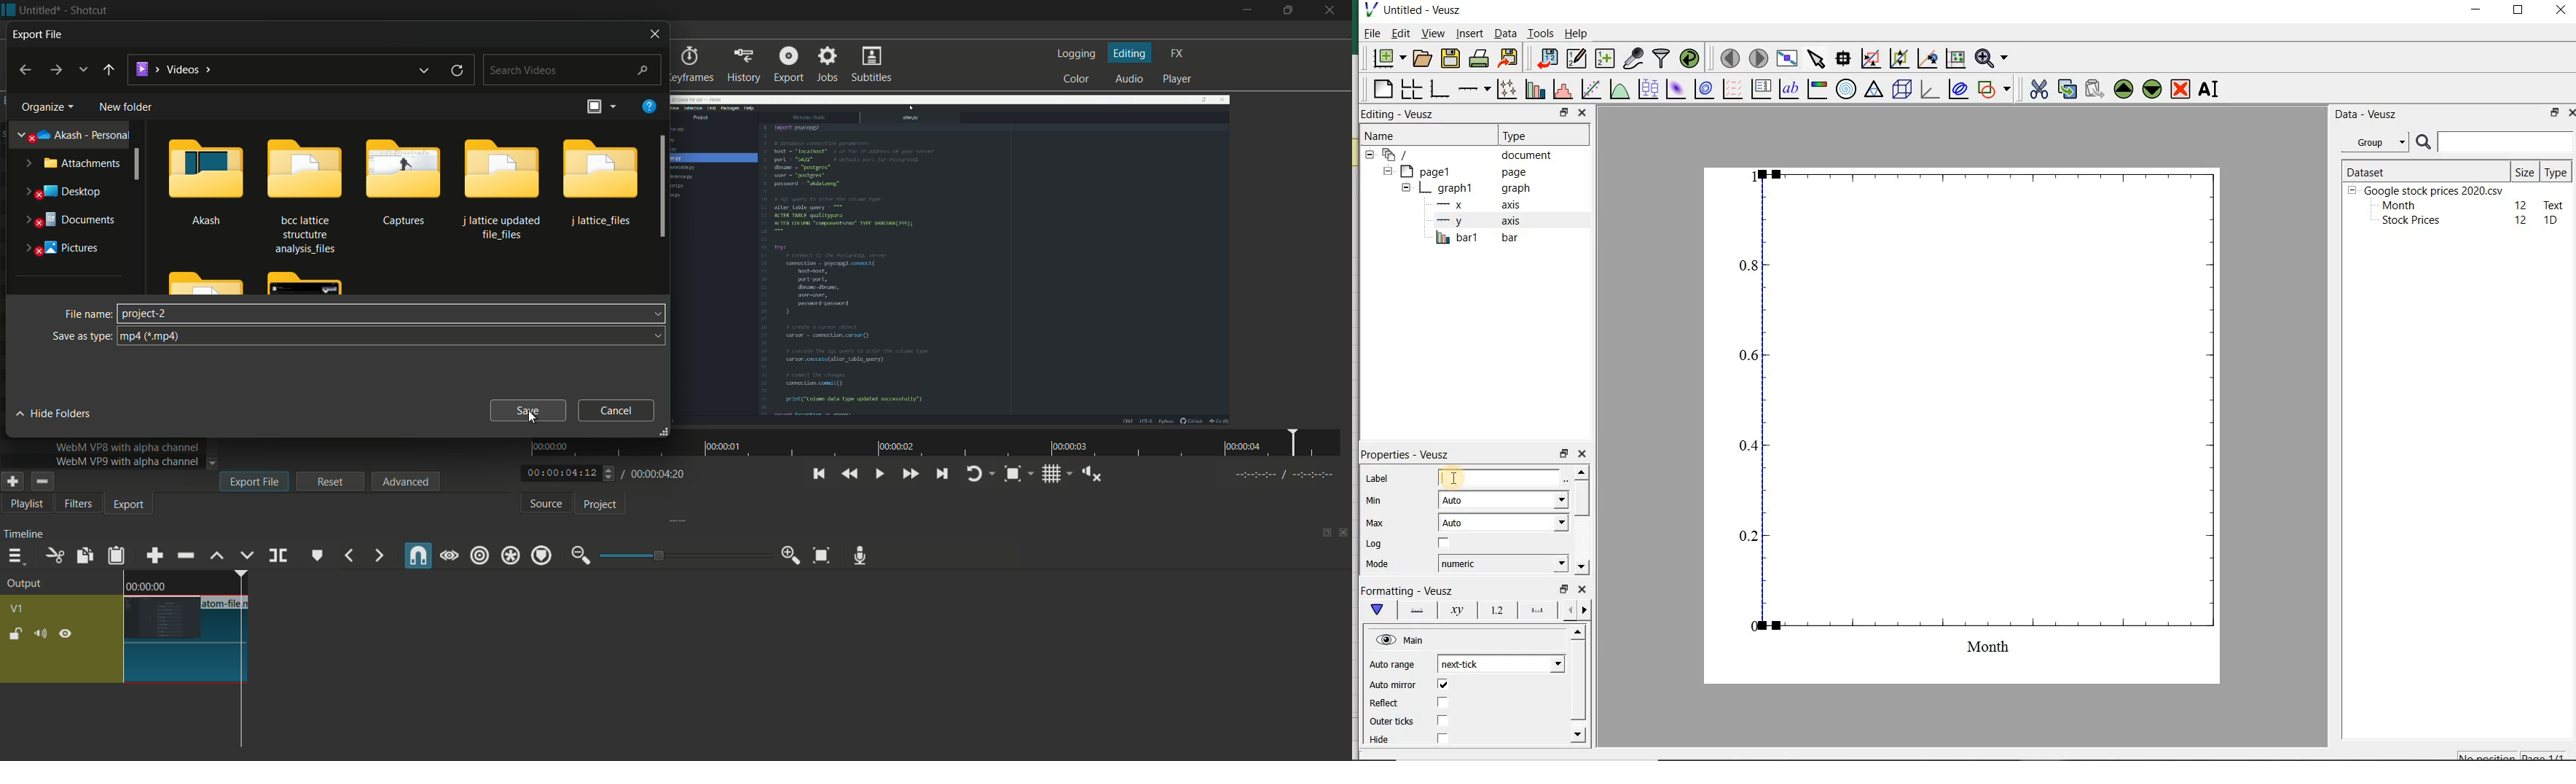 This screenshot has width=2576, height=784. I want to click on save the document, so click(1450, 58).